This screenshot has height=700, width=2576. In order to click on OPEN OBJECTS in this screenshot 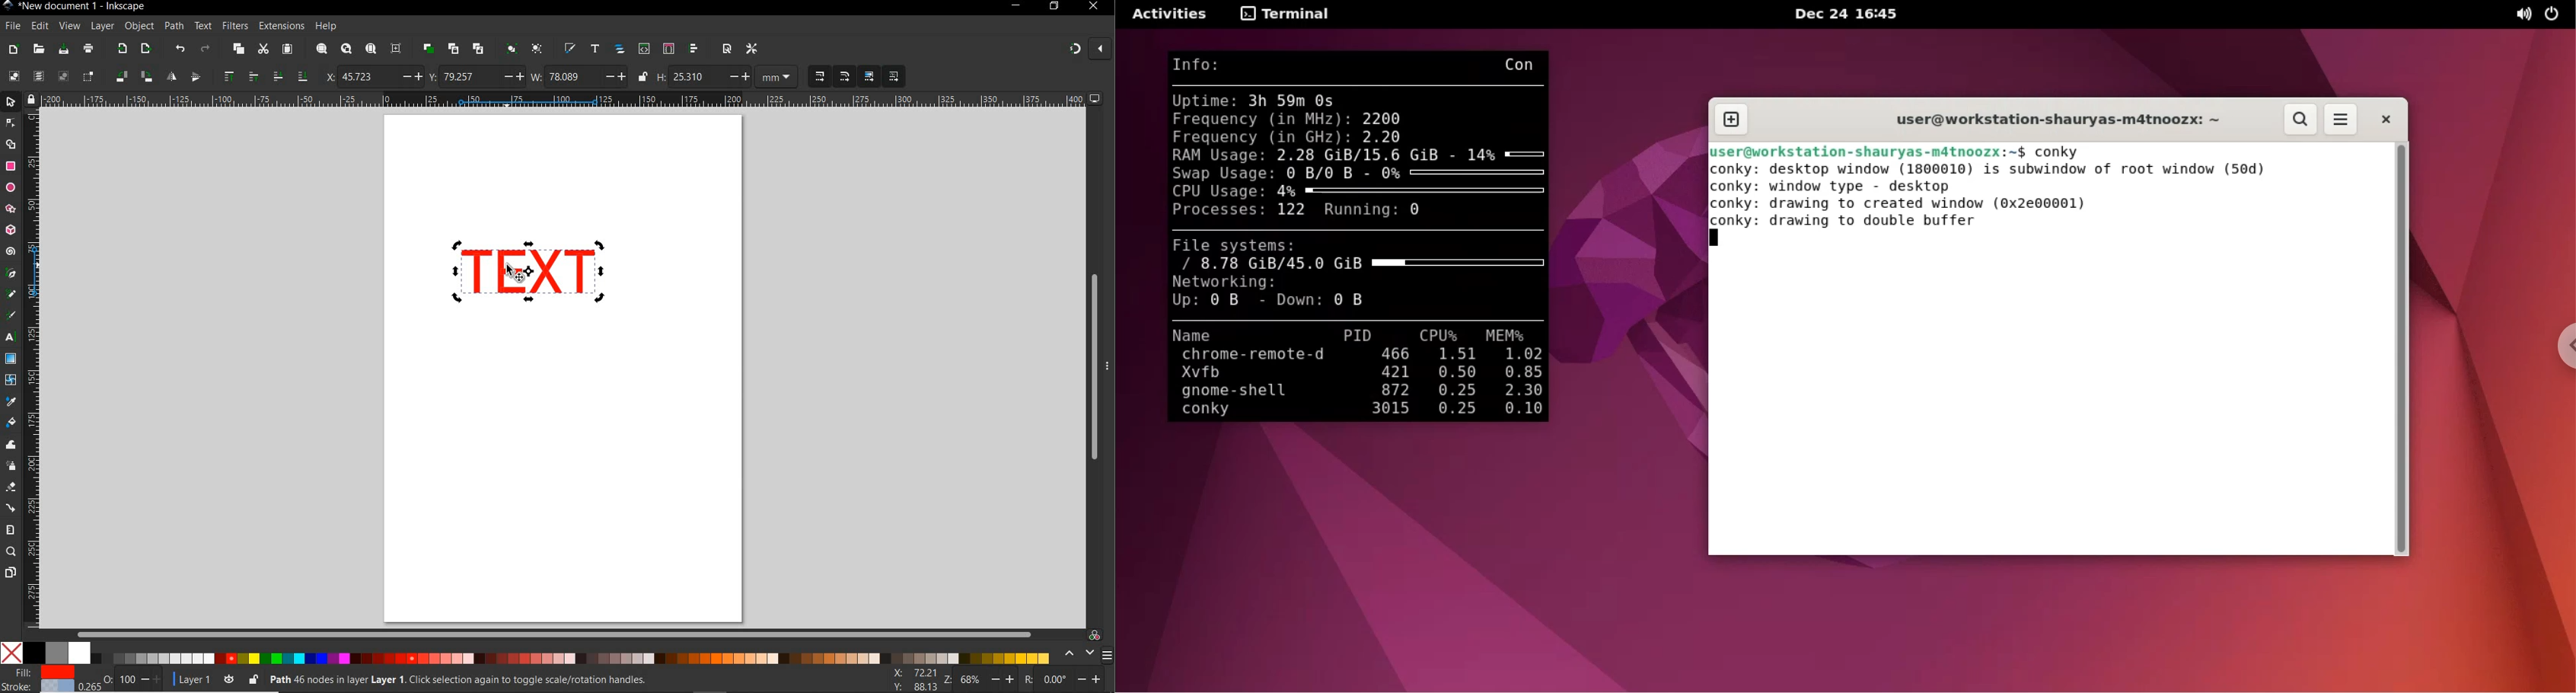, I will do `click(619, 49)`.